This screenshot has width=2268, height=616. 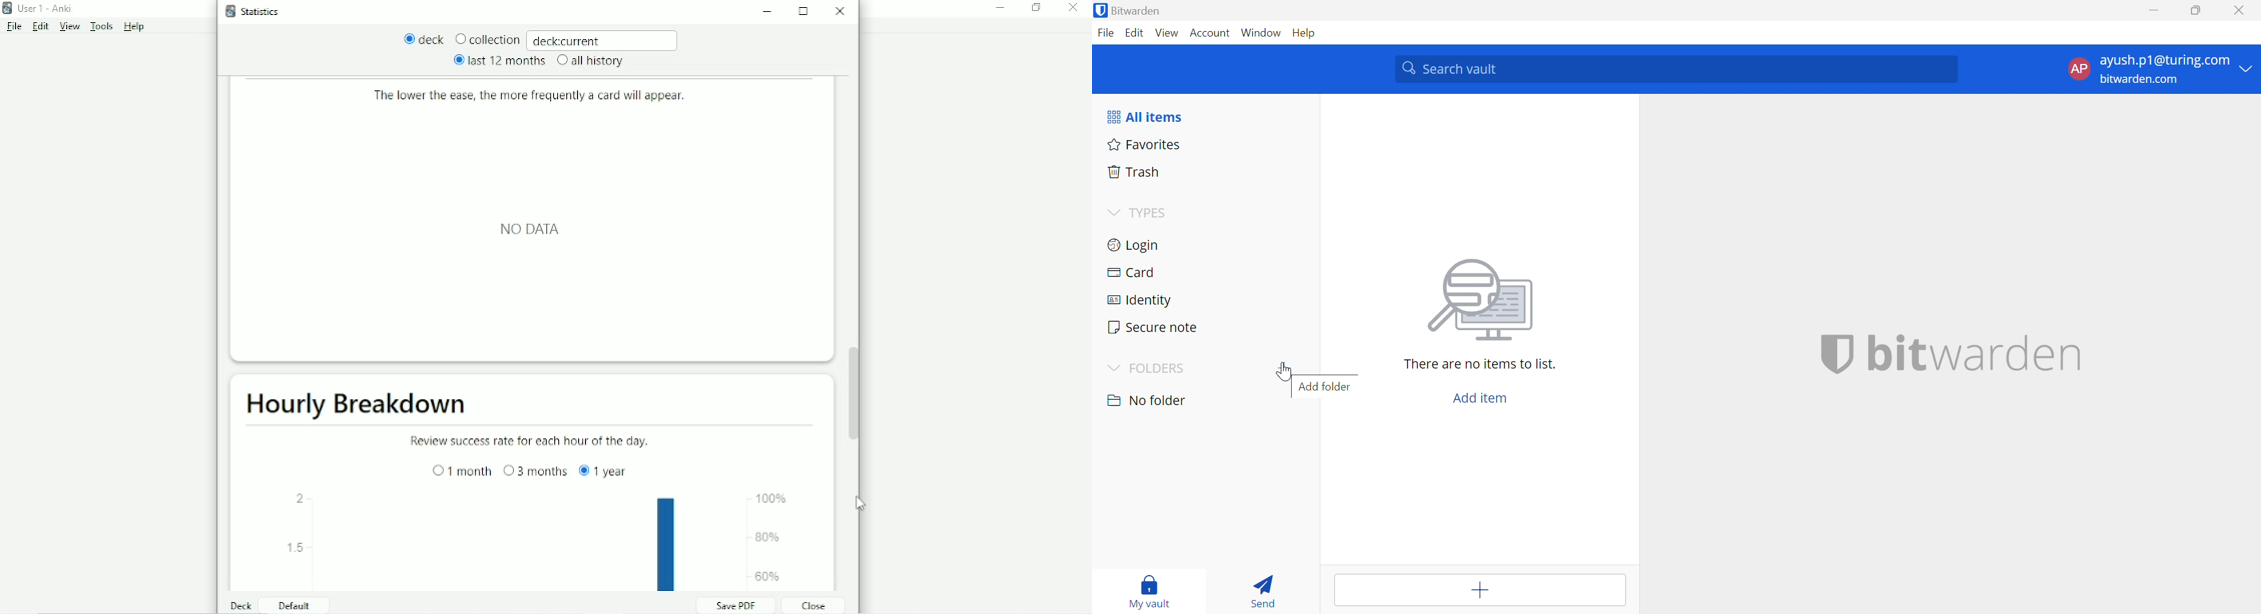 What do you see at coordinates (862, 504) in the screenshot?
I see `Cursor` at bounding box center [862, 504].